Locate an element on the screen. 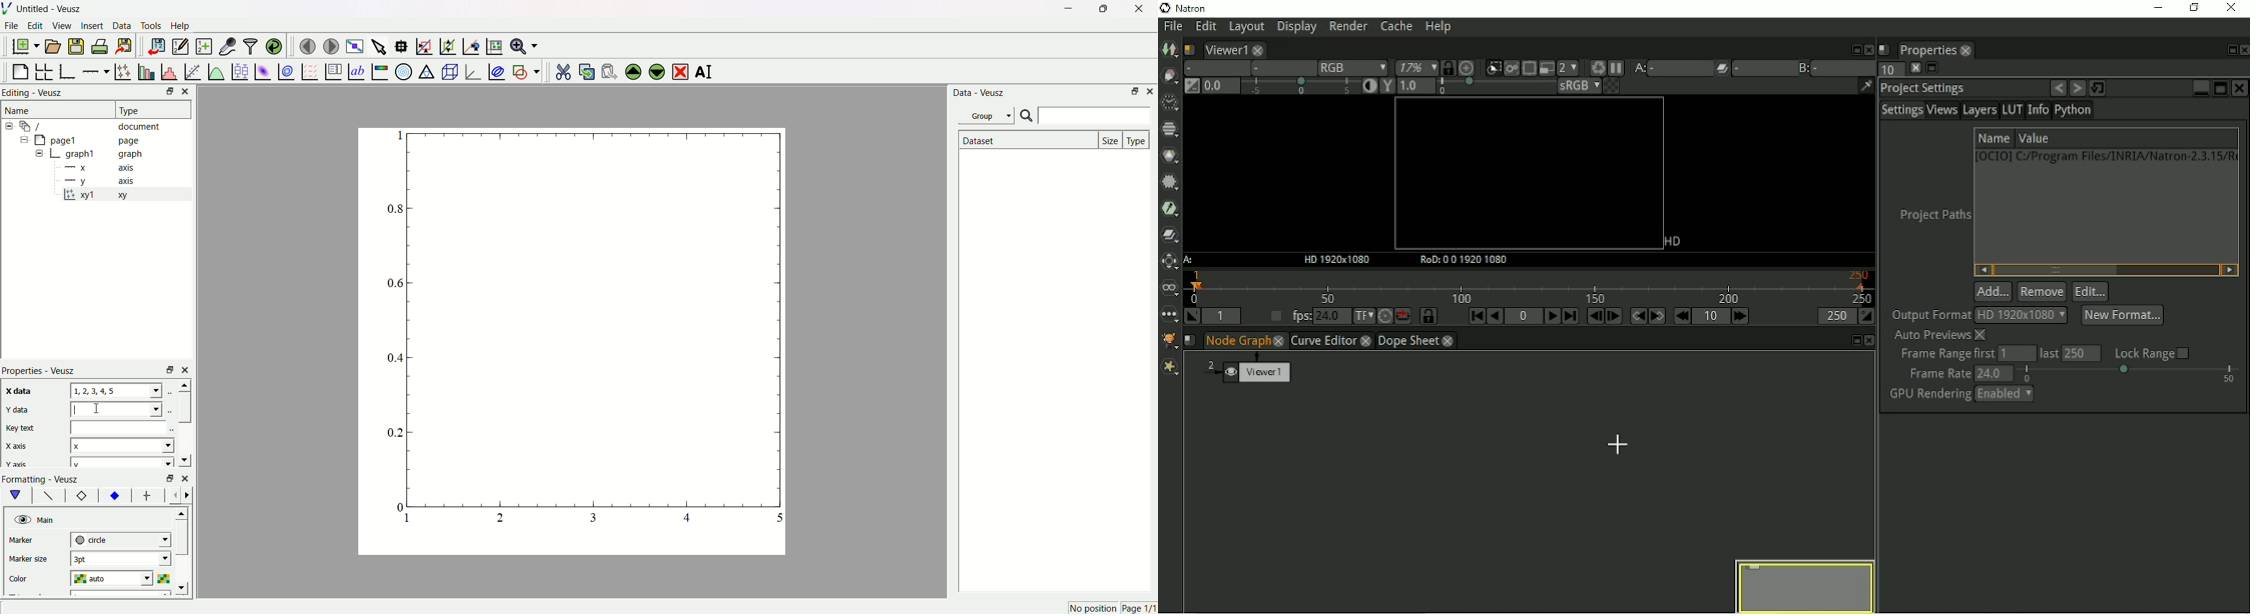 The width and height of the screenshot is (2268, 616). arrange graphs is located at coordinates (46, 70).